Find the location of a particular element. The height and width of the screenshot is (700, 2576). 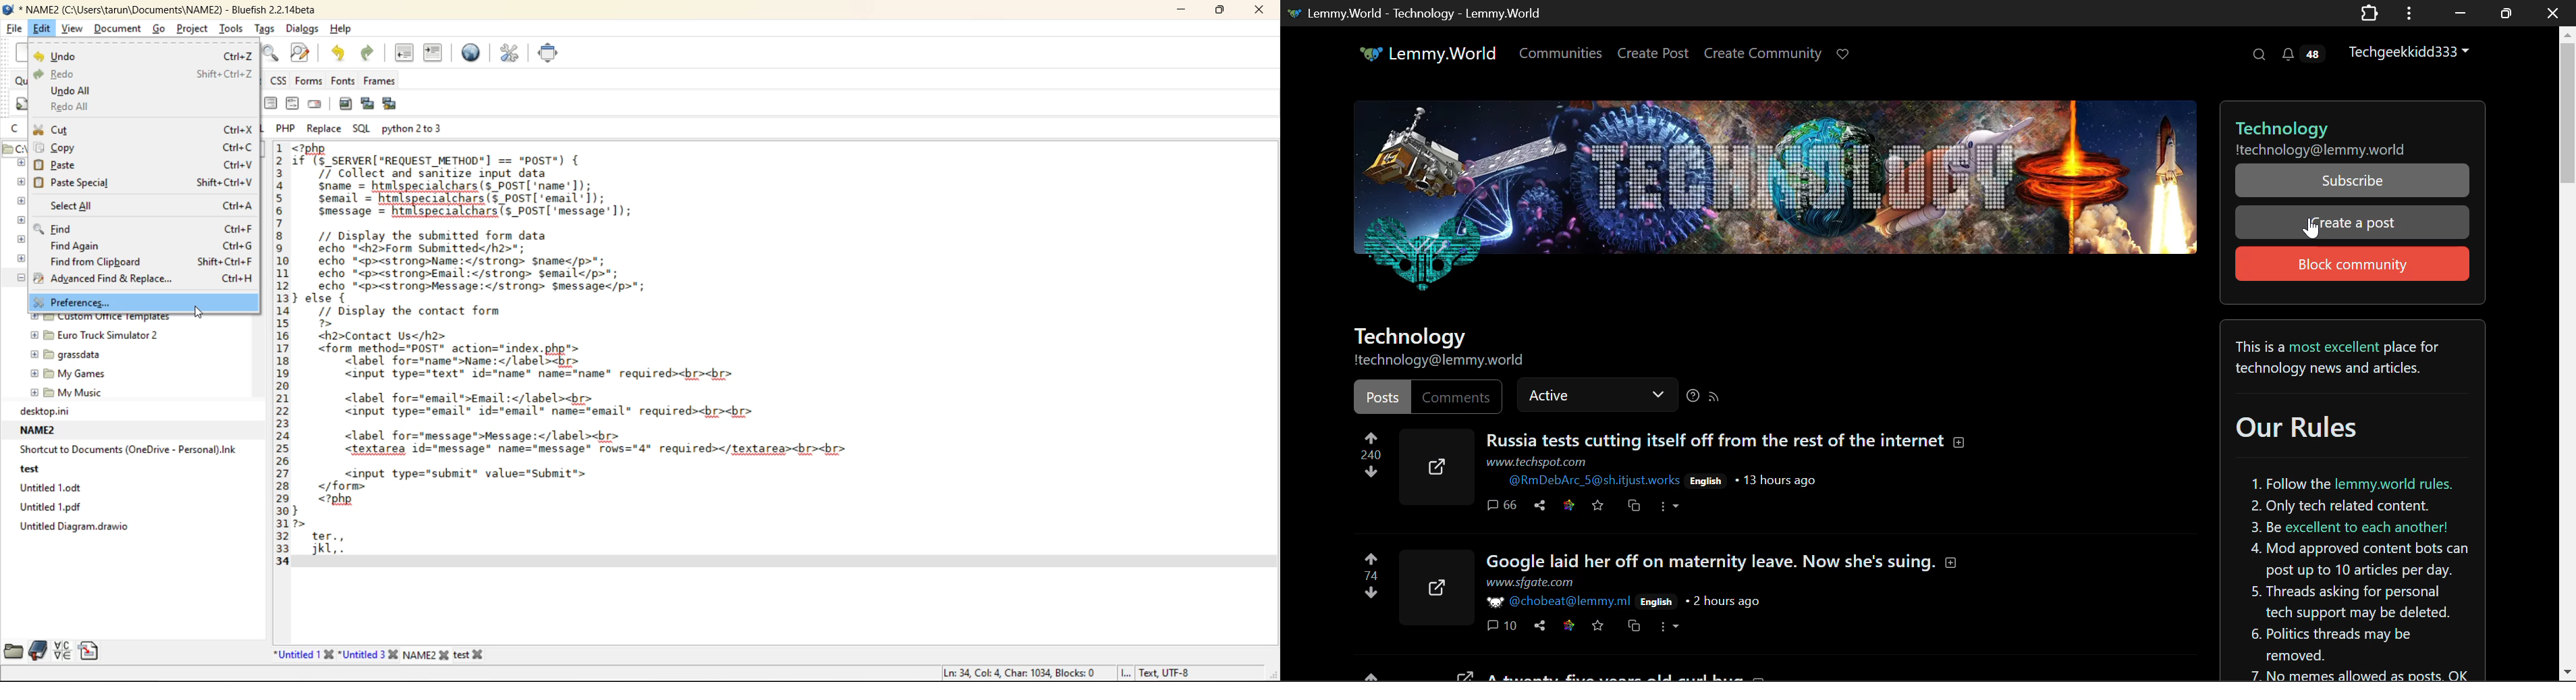

Restore Down is located at coordinates (2458, 13).